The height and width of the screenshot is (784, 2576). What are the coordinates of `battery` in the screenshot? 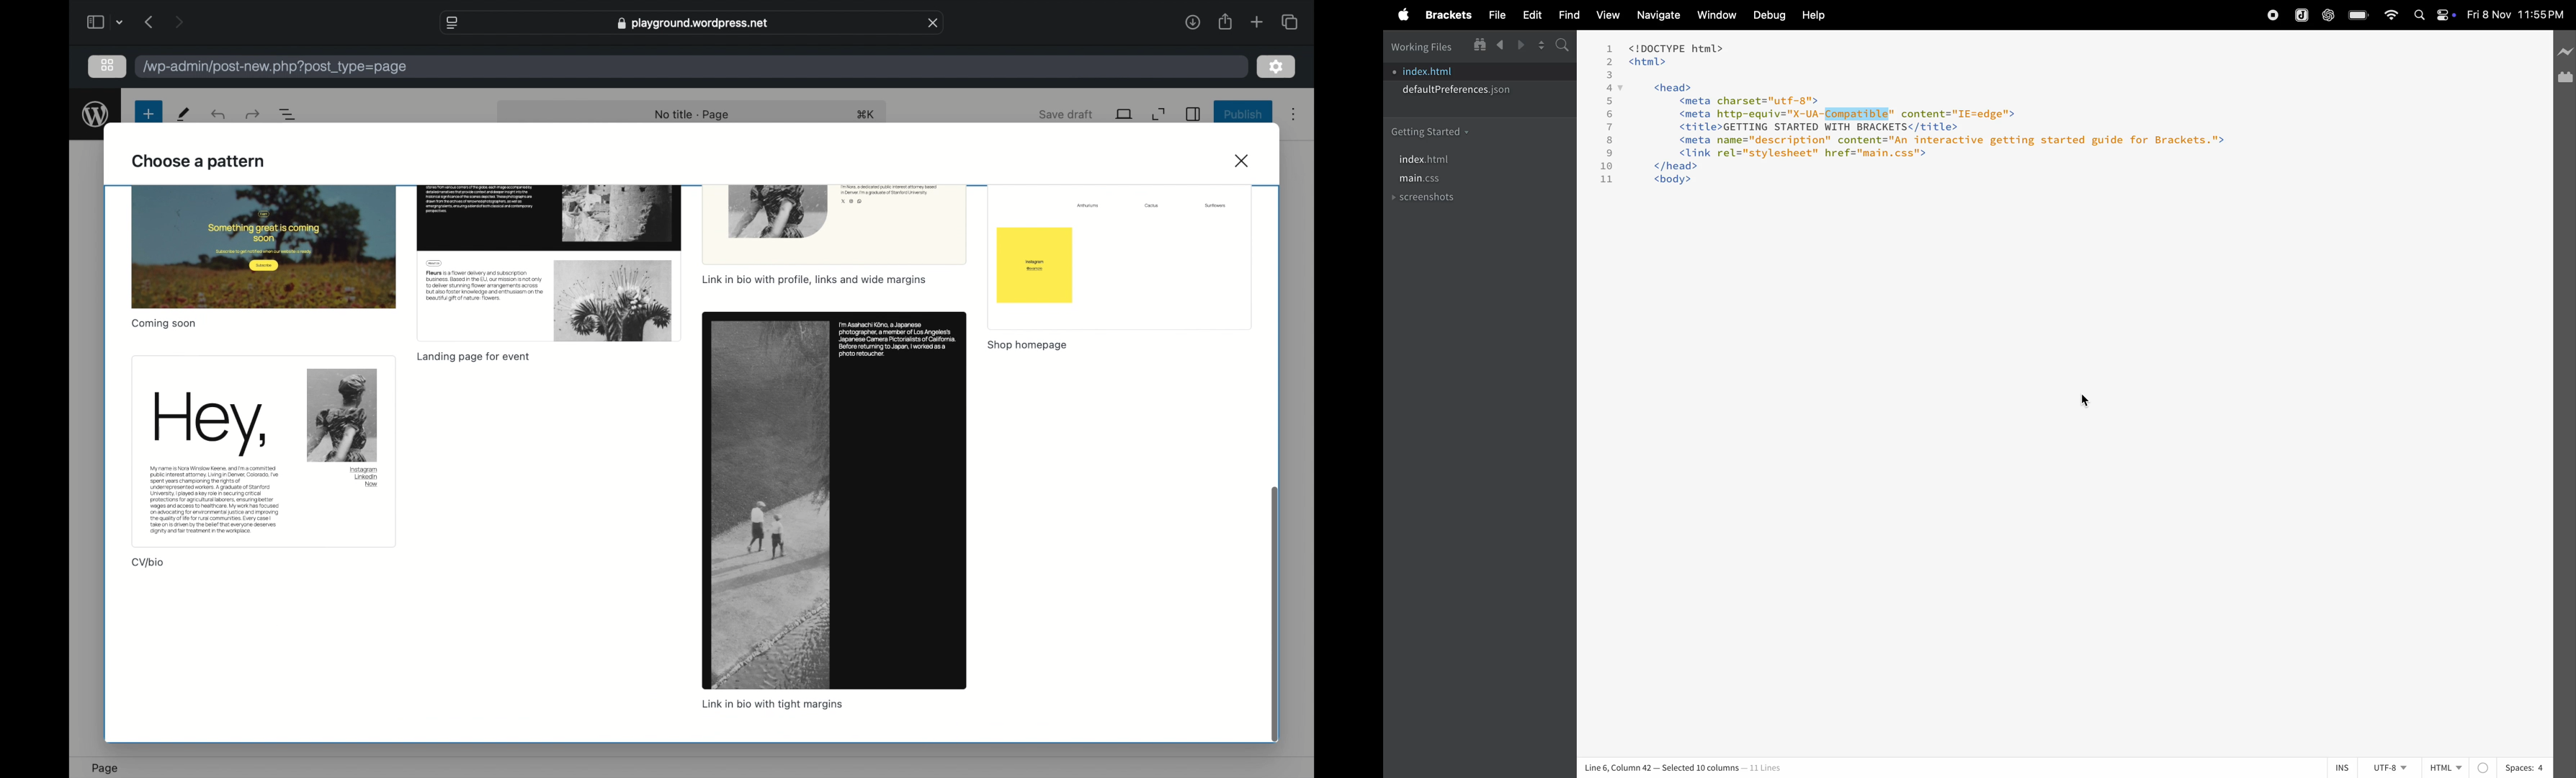 It's located at (2357, 15).